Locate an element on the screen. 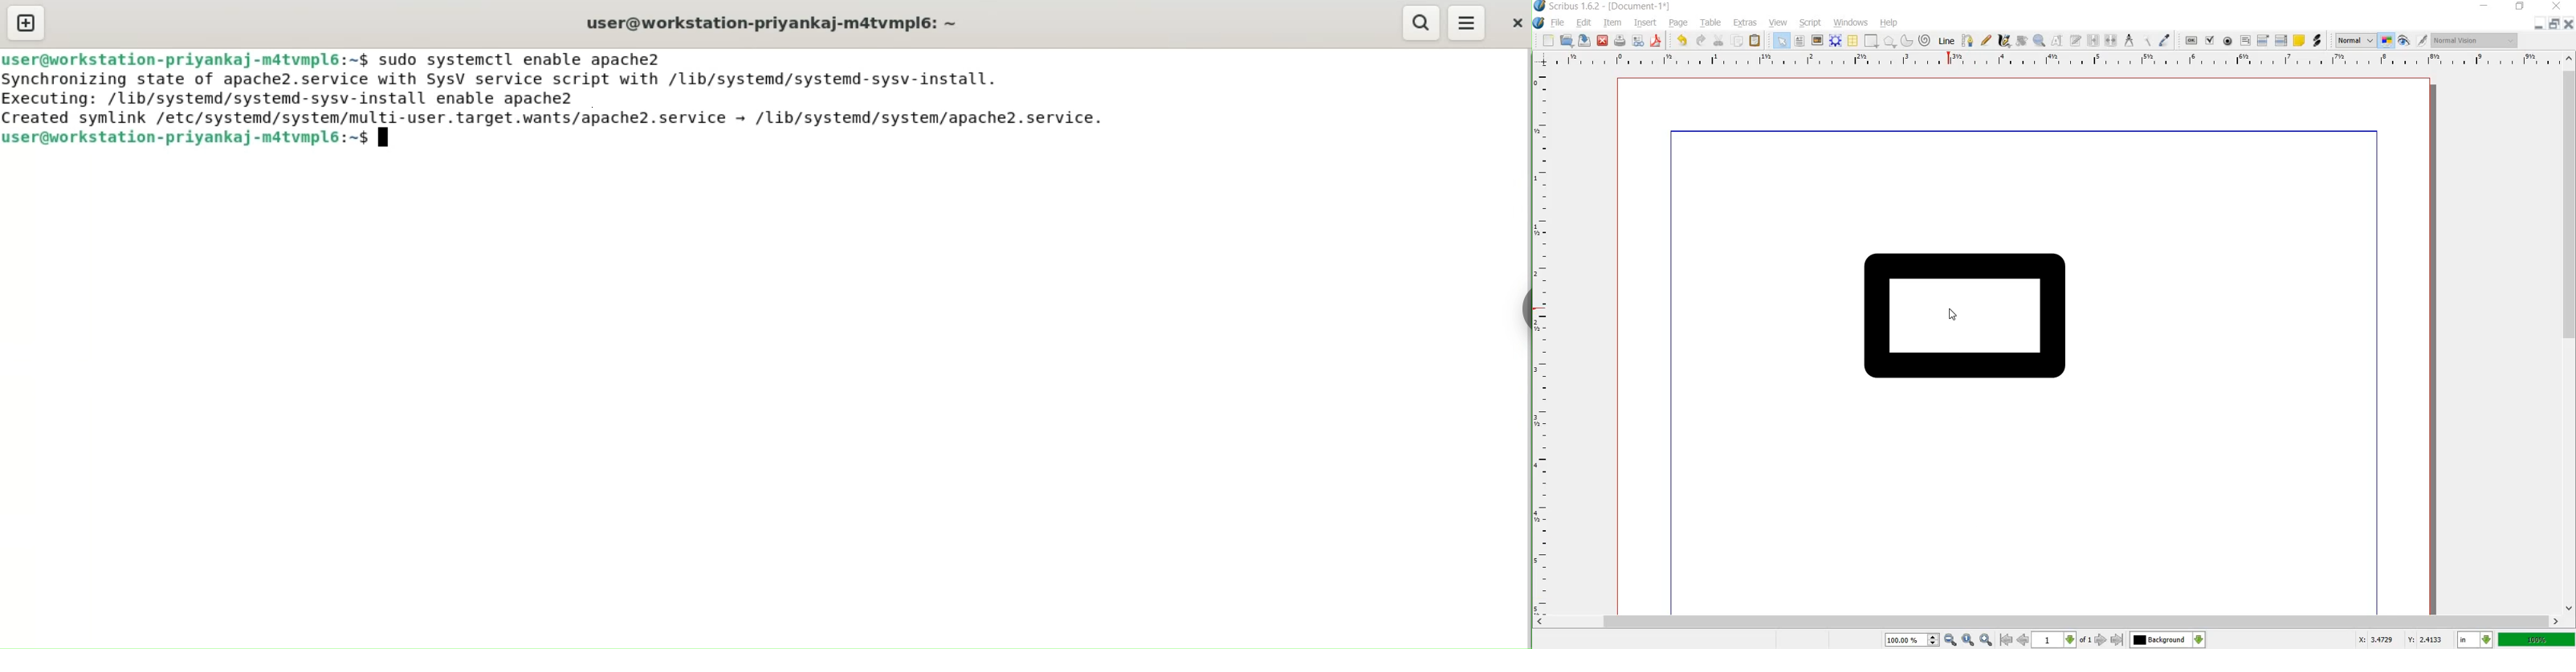 The image size is (2576, 672). Pointer is located at coordinates (1958, 318).